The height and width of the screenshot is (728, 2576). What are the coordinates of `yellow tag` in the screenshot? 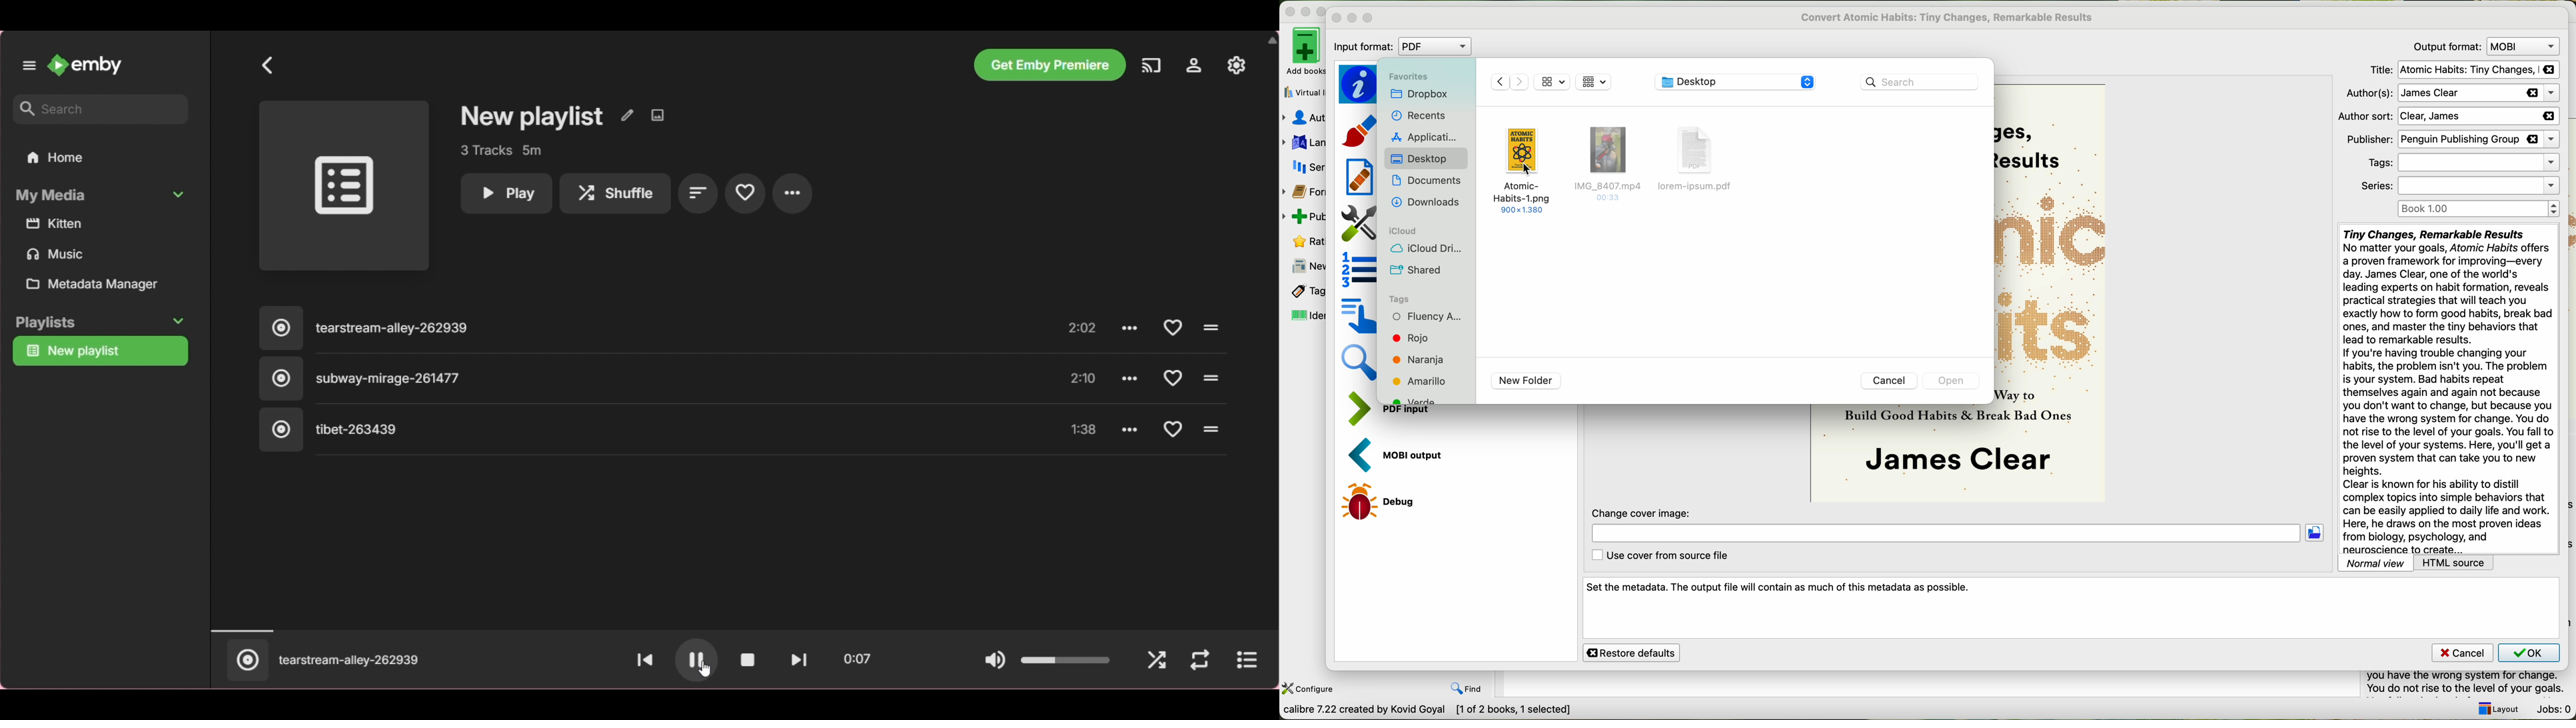 It's located at (1424, 381).